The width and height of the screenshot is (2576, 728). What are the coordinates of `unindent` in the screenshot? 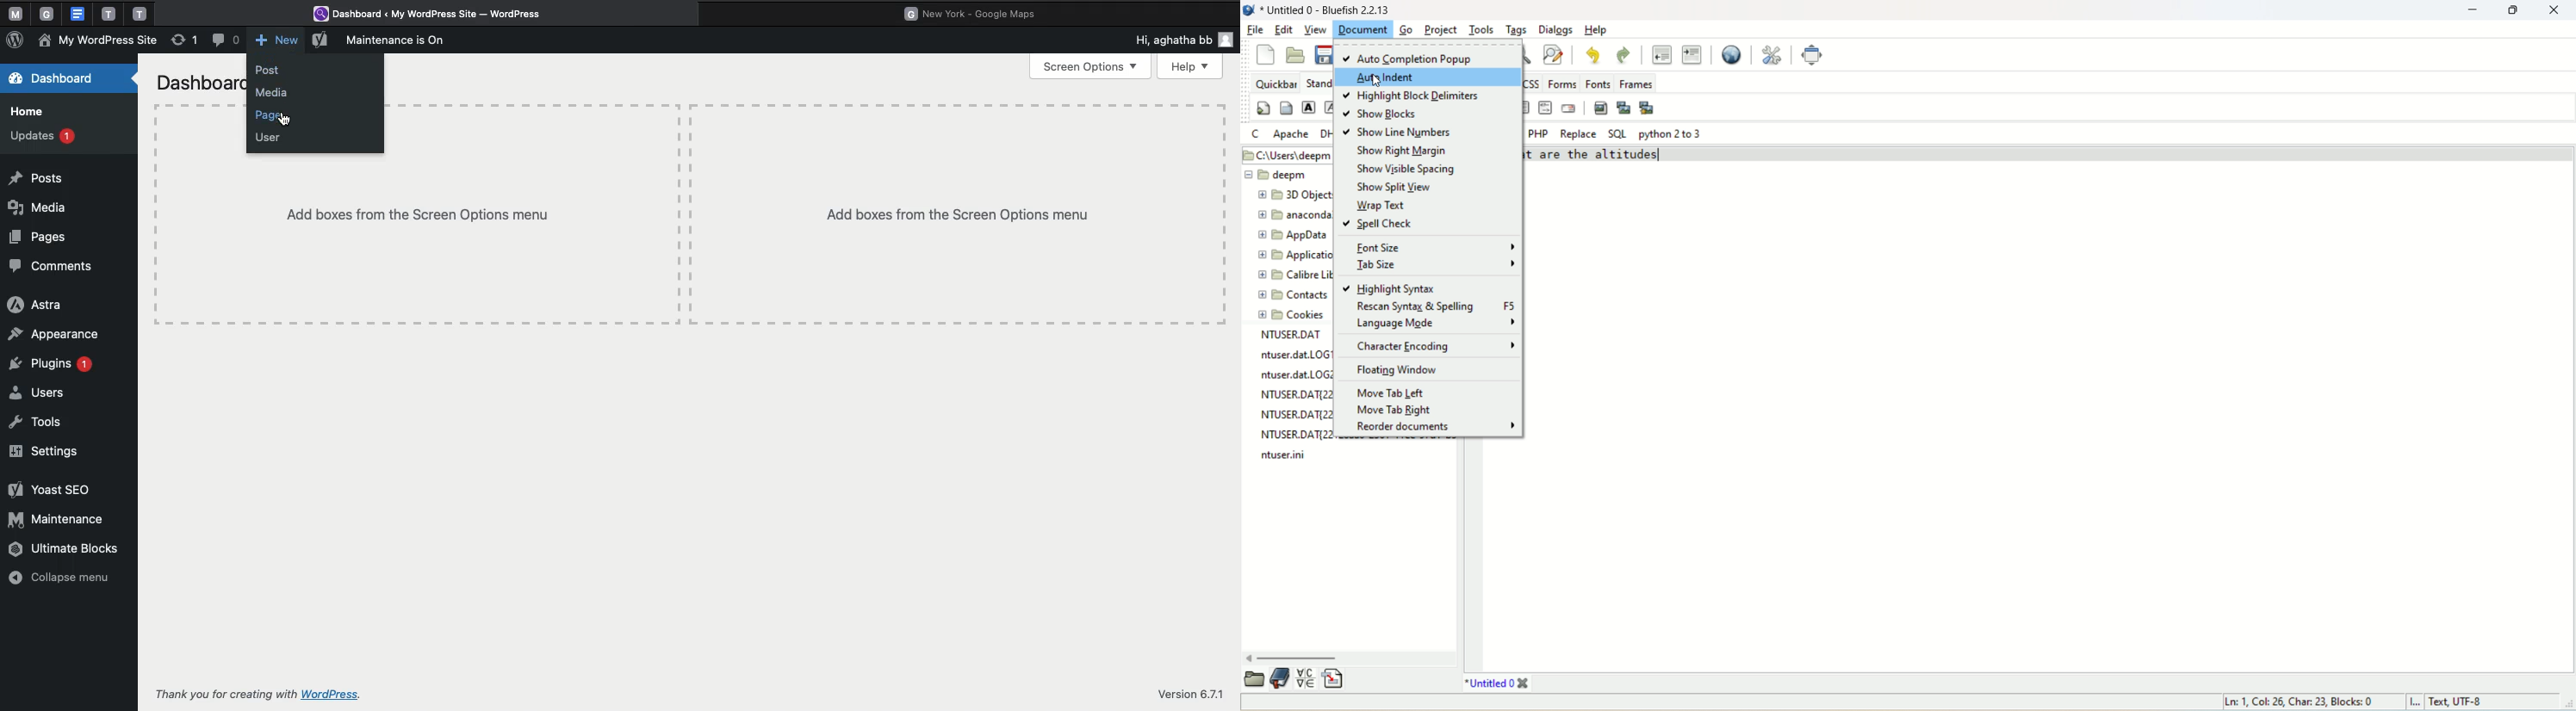 It's located at (1661, 54).